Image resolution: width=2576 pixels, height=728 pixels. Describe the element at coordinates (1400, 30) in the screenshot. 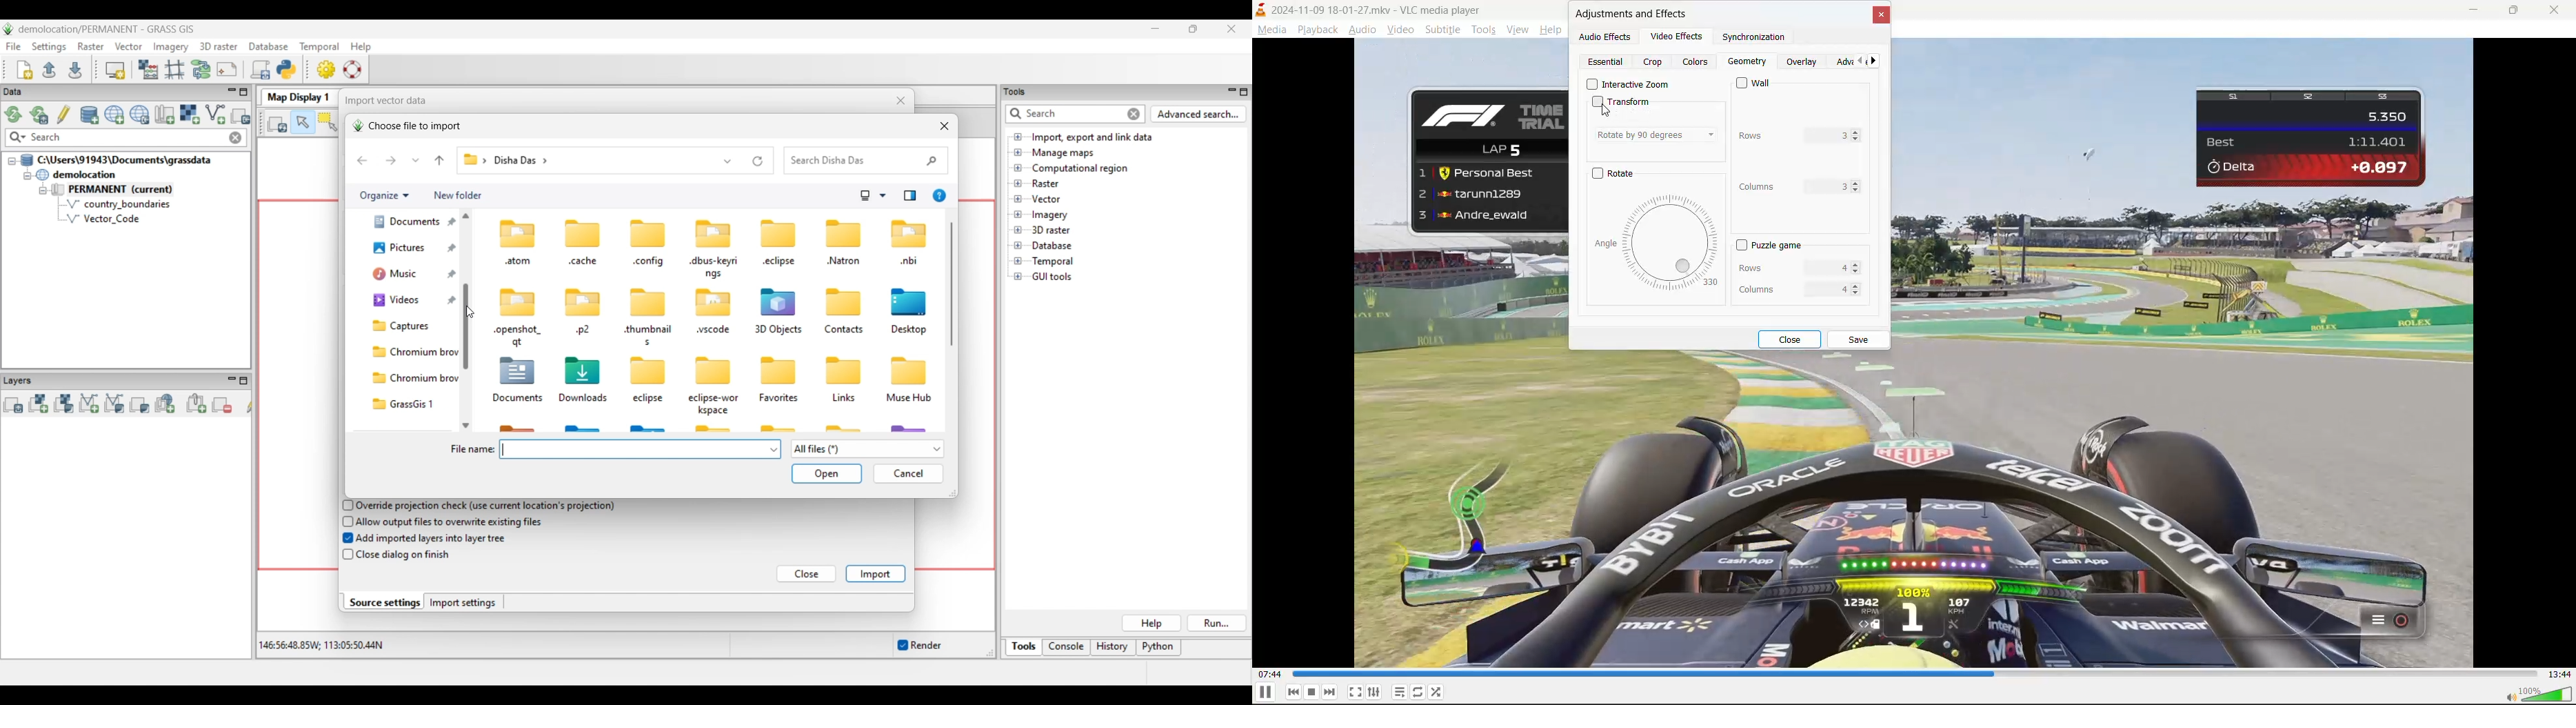

I see `video` at that location.